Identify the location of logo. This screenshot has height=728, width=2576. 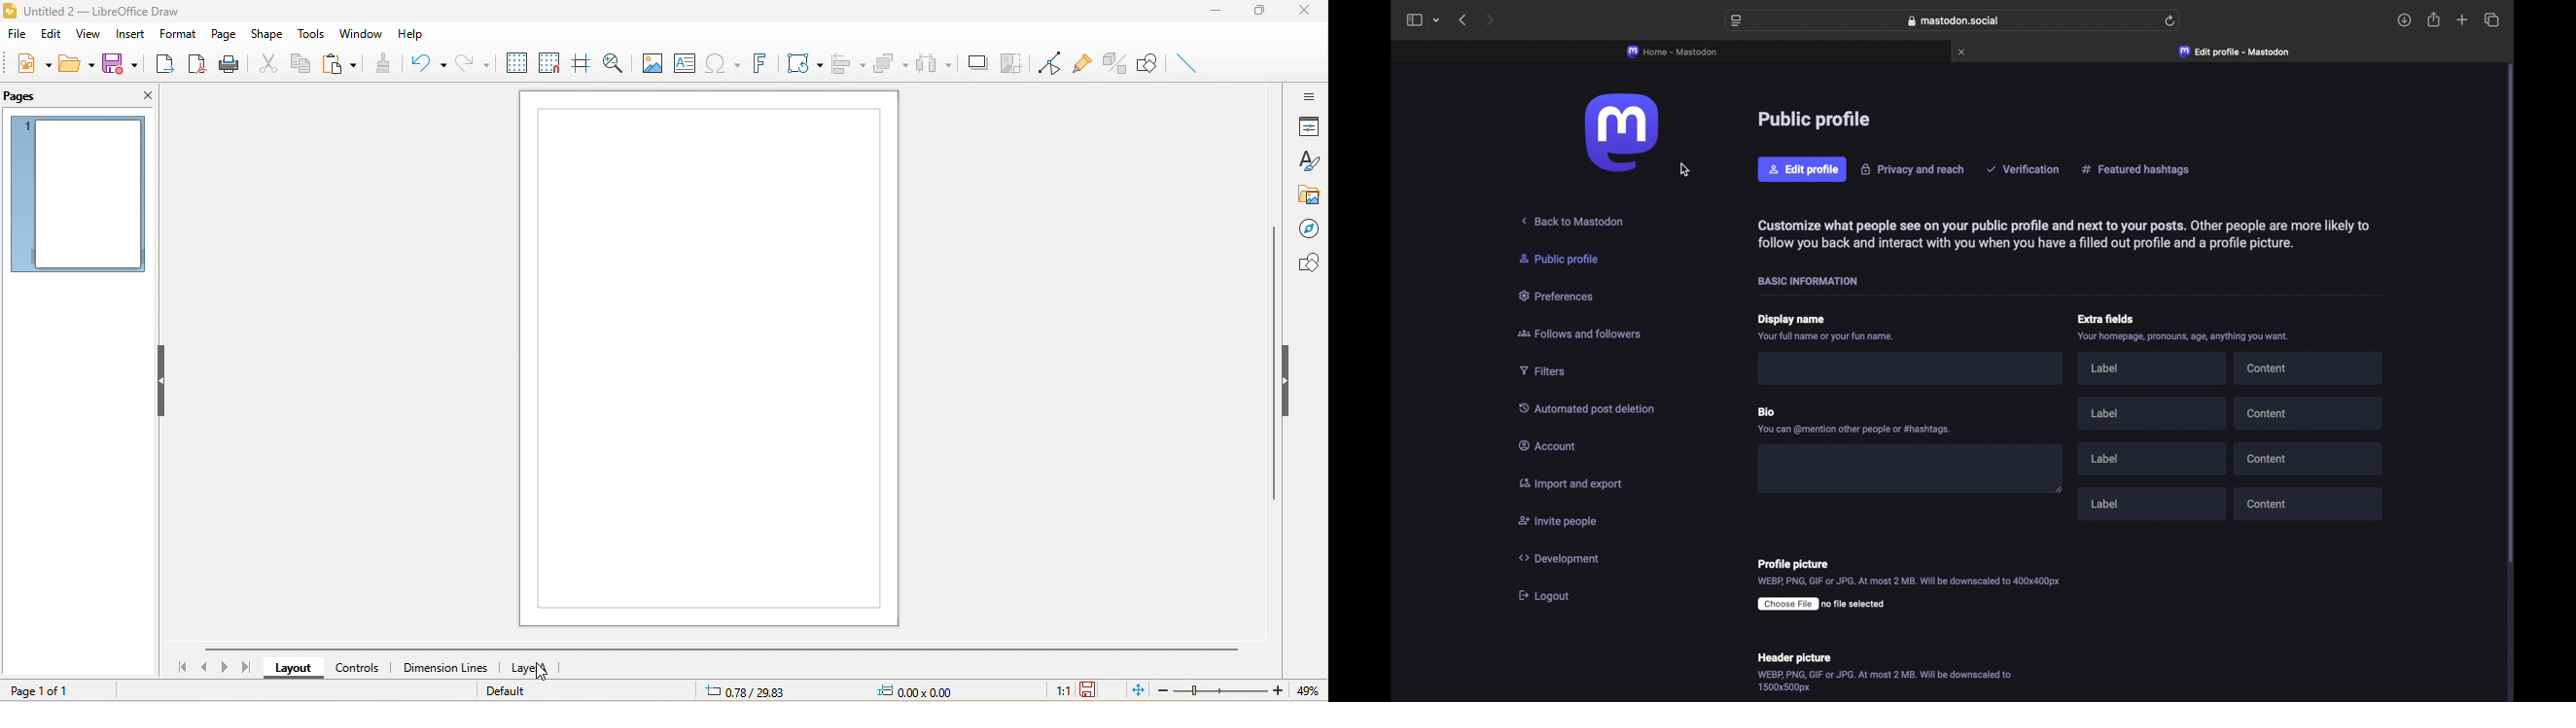
(12, 10).